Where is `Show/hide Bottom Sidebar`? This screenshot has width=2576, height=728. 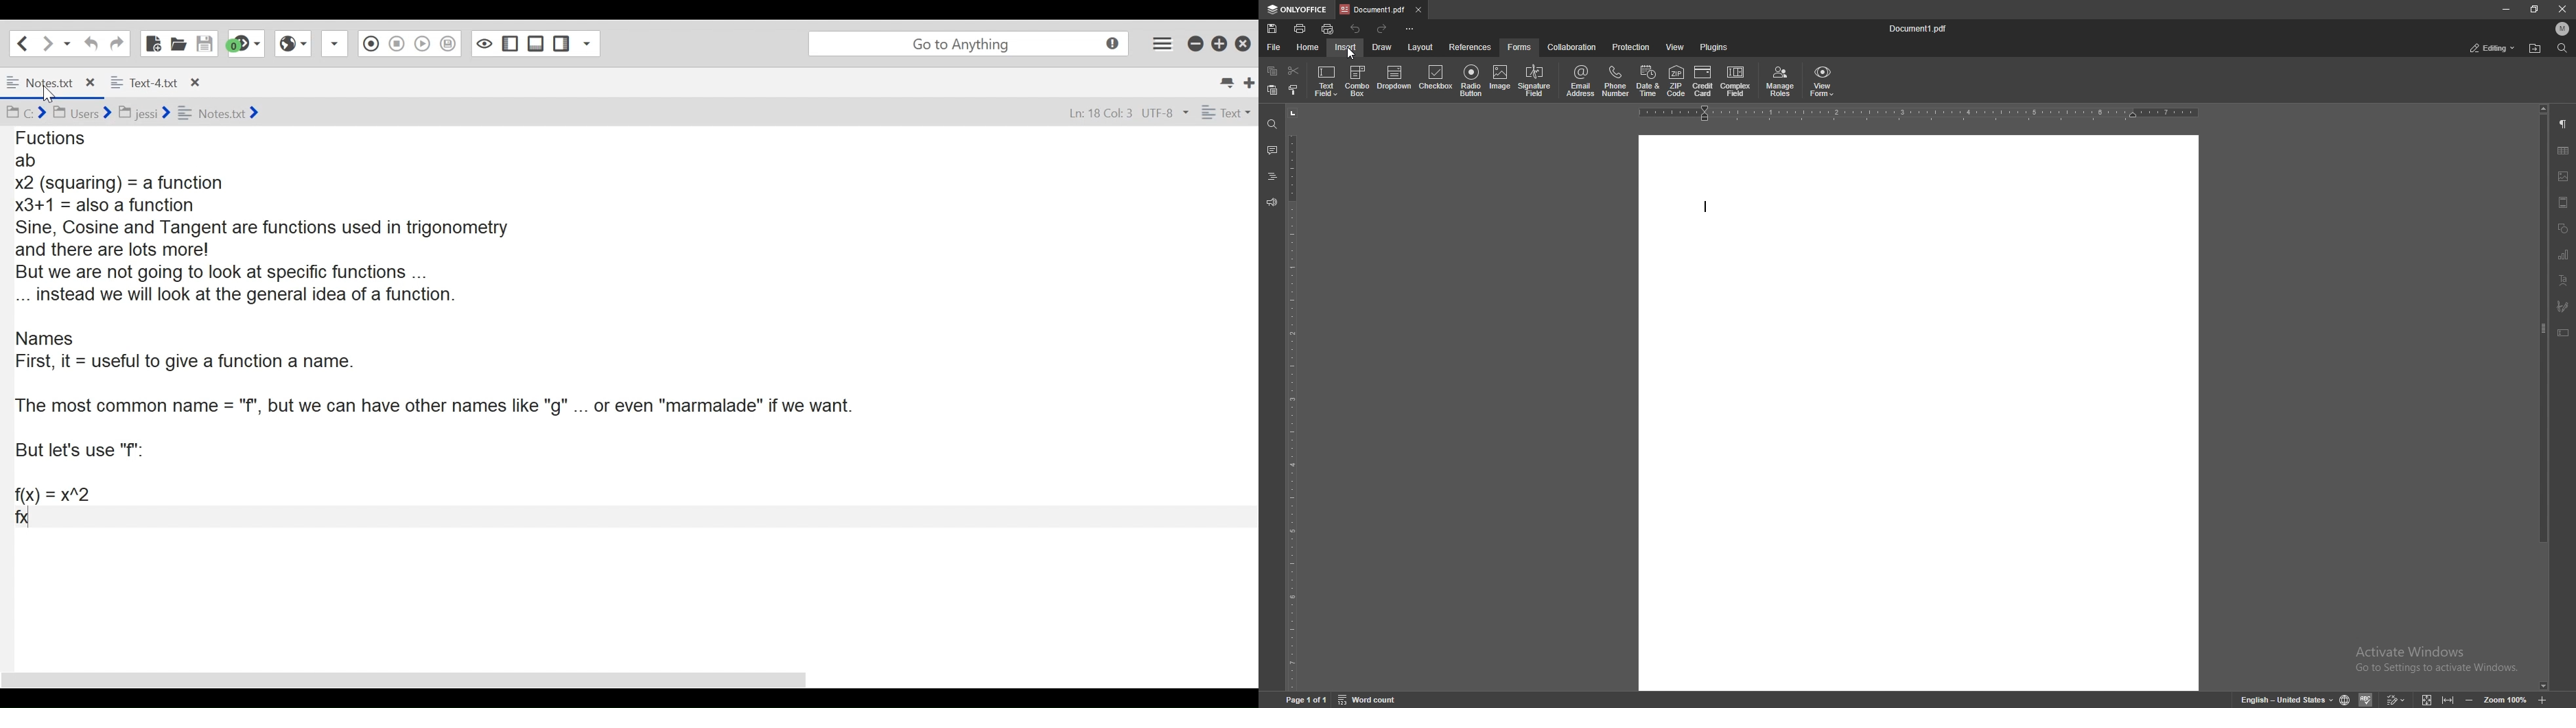
Show/hide Bottom Sidebar is located at coordinates (536, 43).